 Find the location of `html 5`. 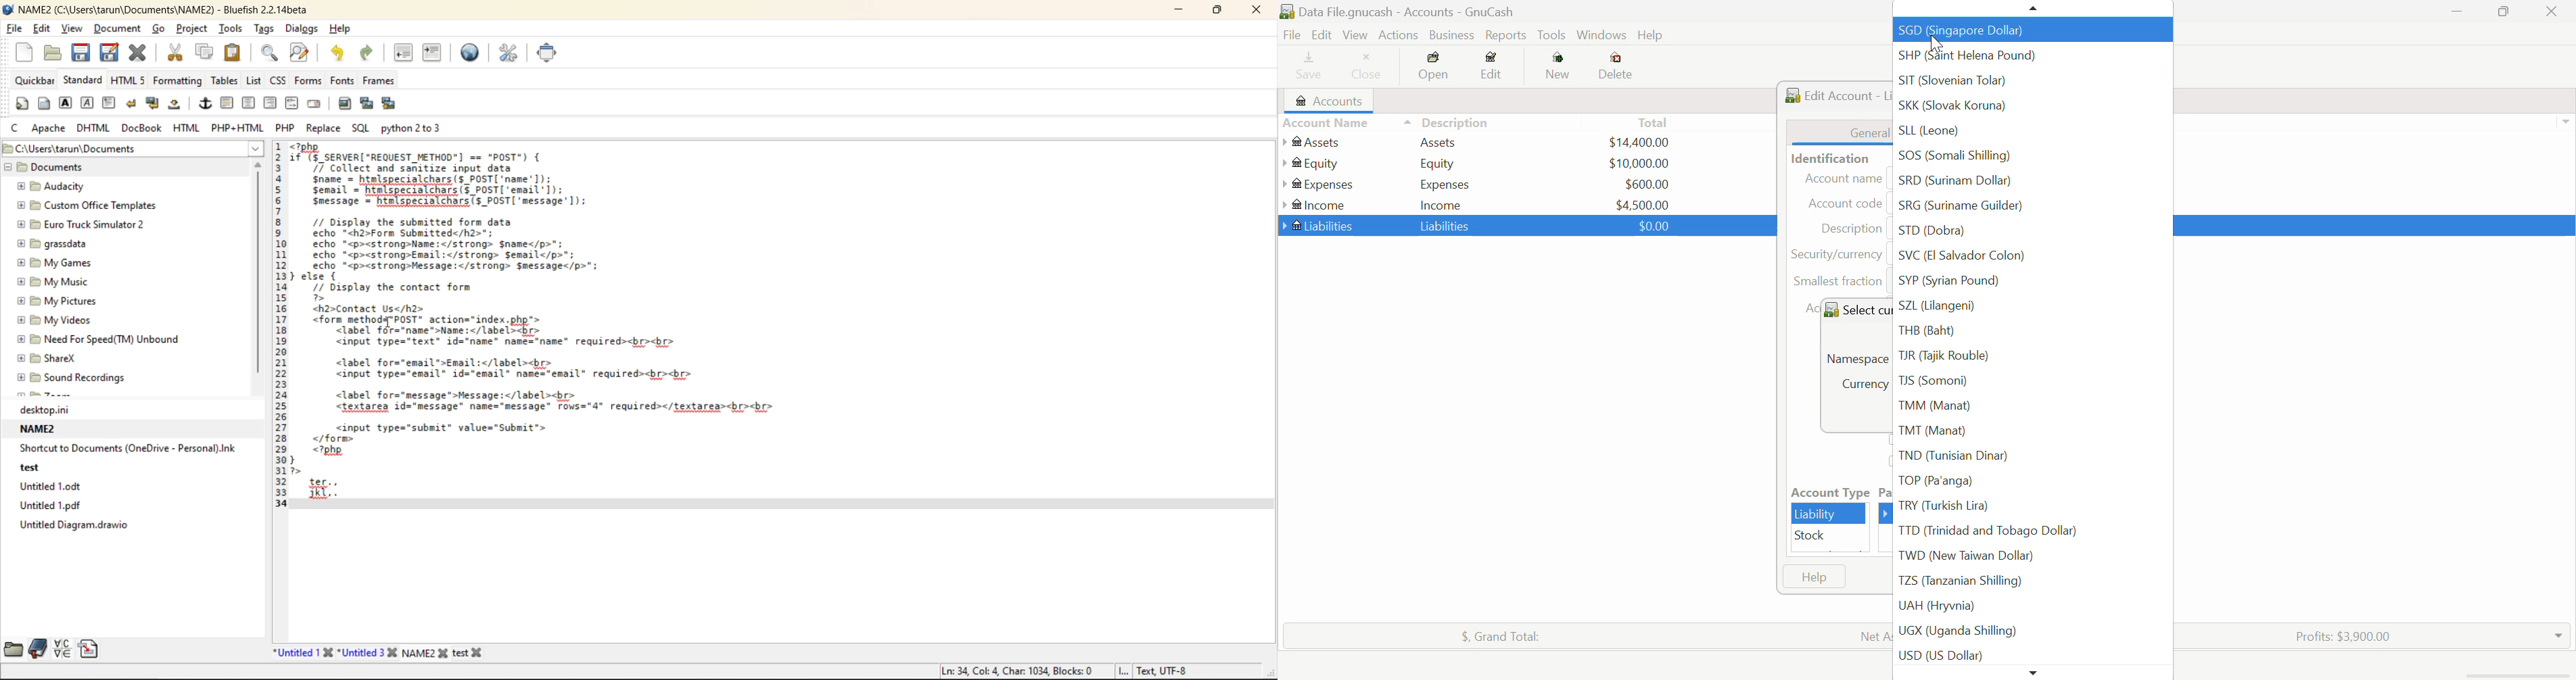

html 5 is located at coordinates (128, 82).